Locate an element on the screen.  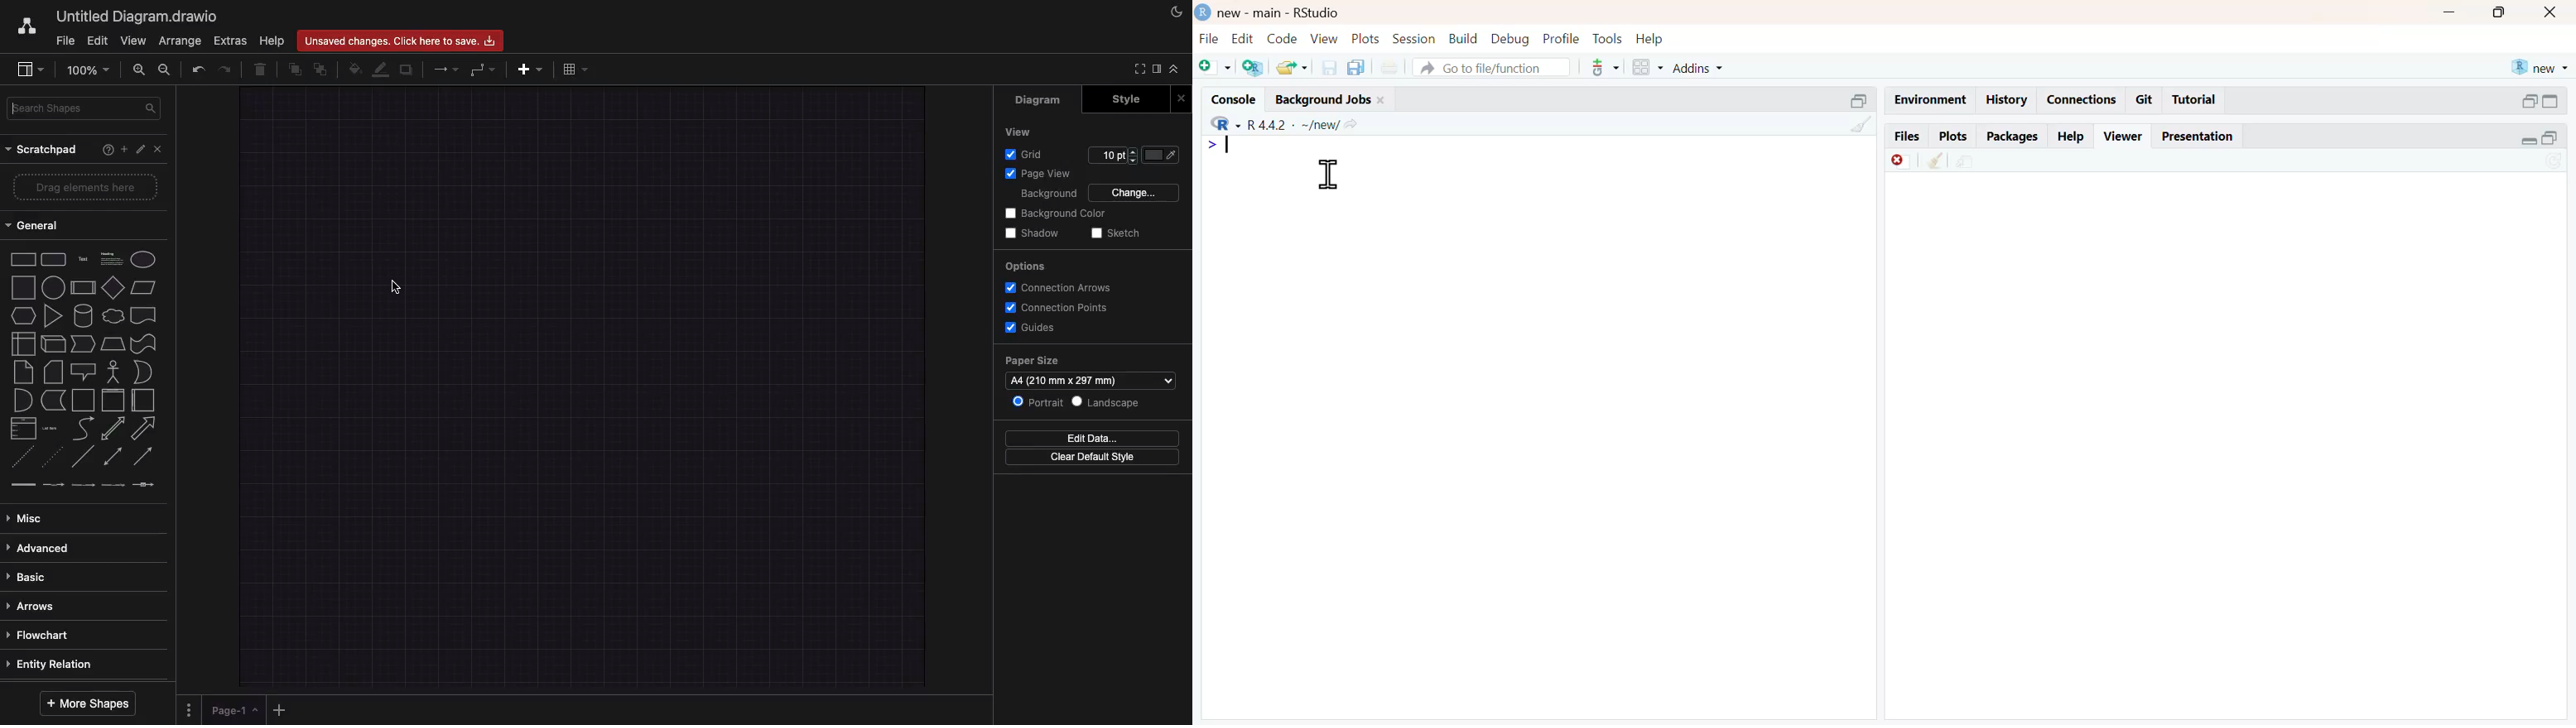
edit is located at coordinates (1239, 38).